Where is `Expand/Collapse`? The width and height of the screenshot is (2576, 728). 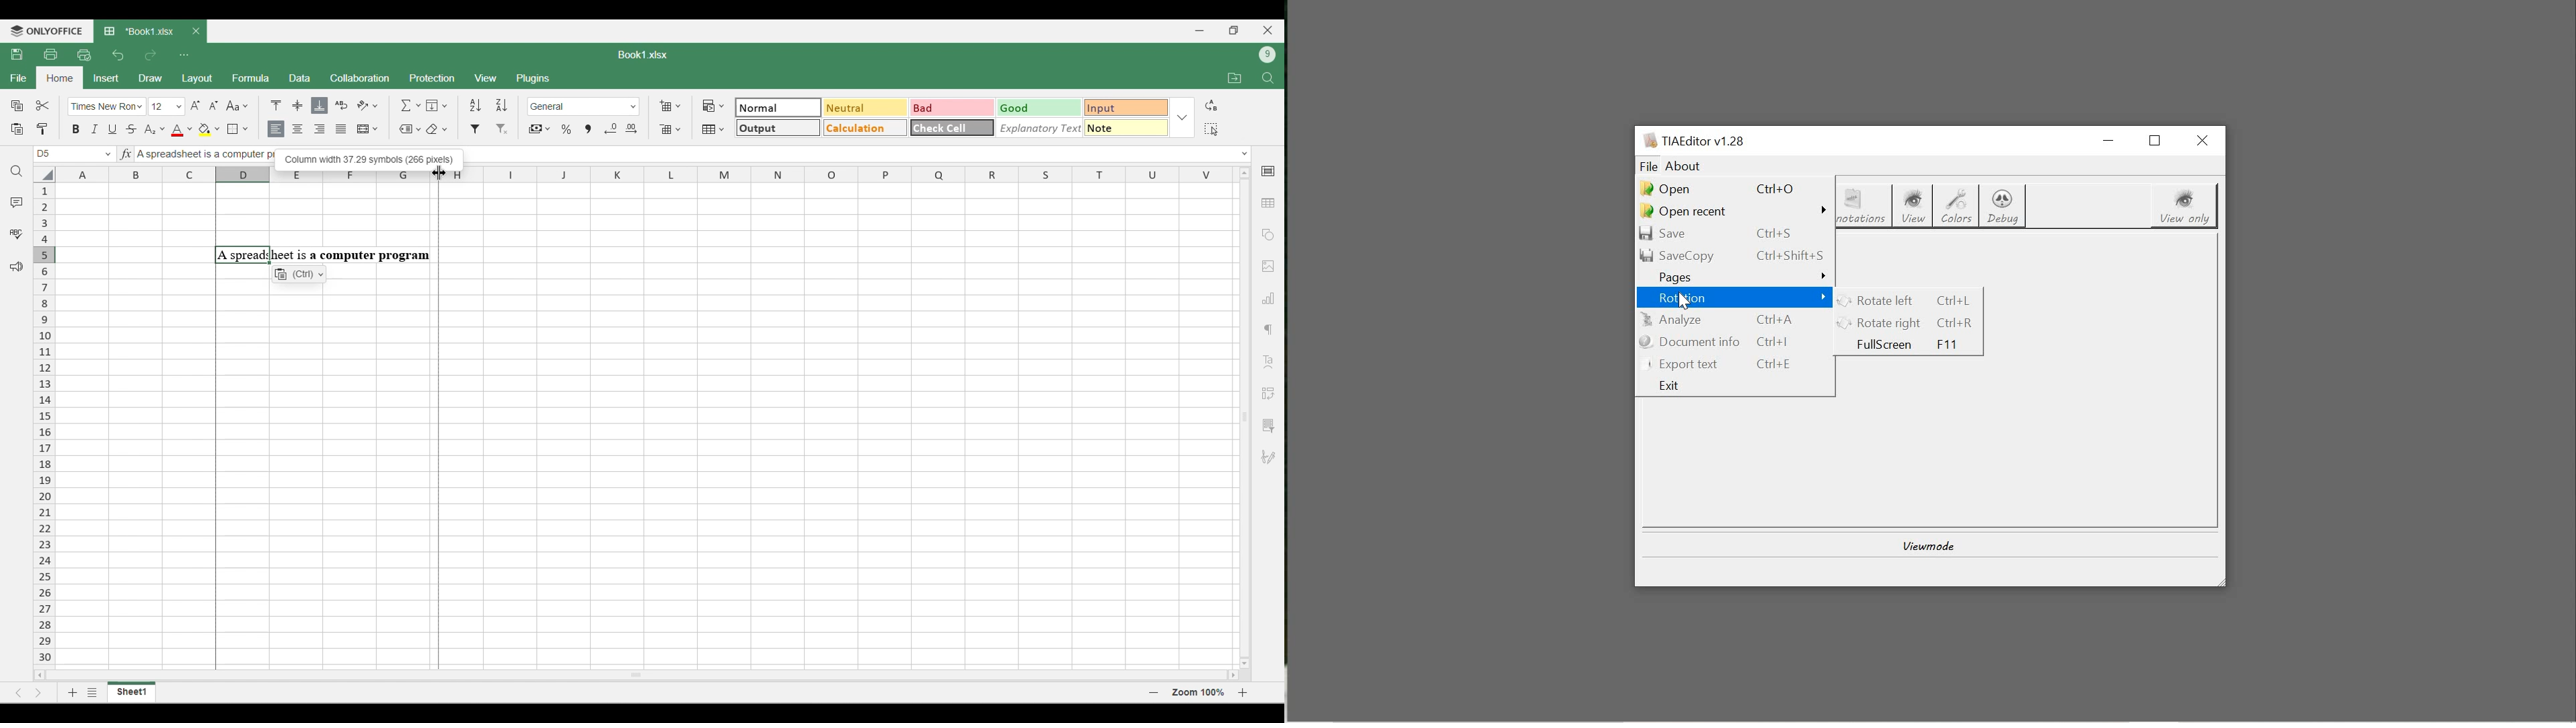
Expand/Collapse is located at coordinates (1182, 118).